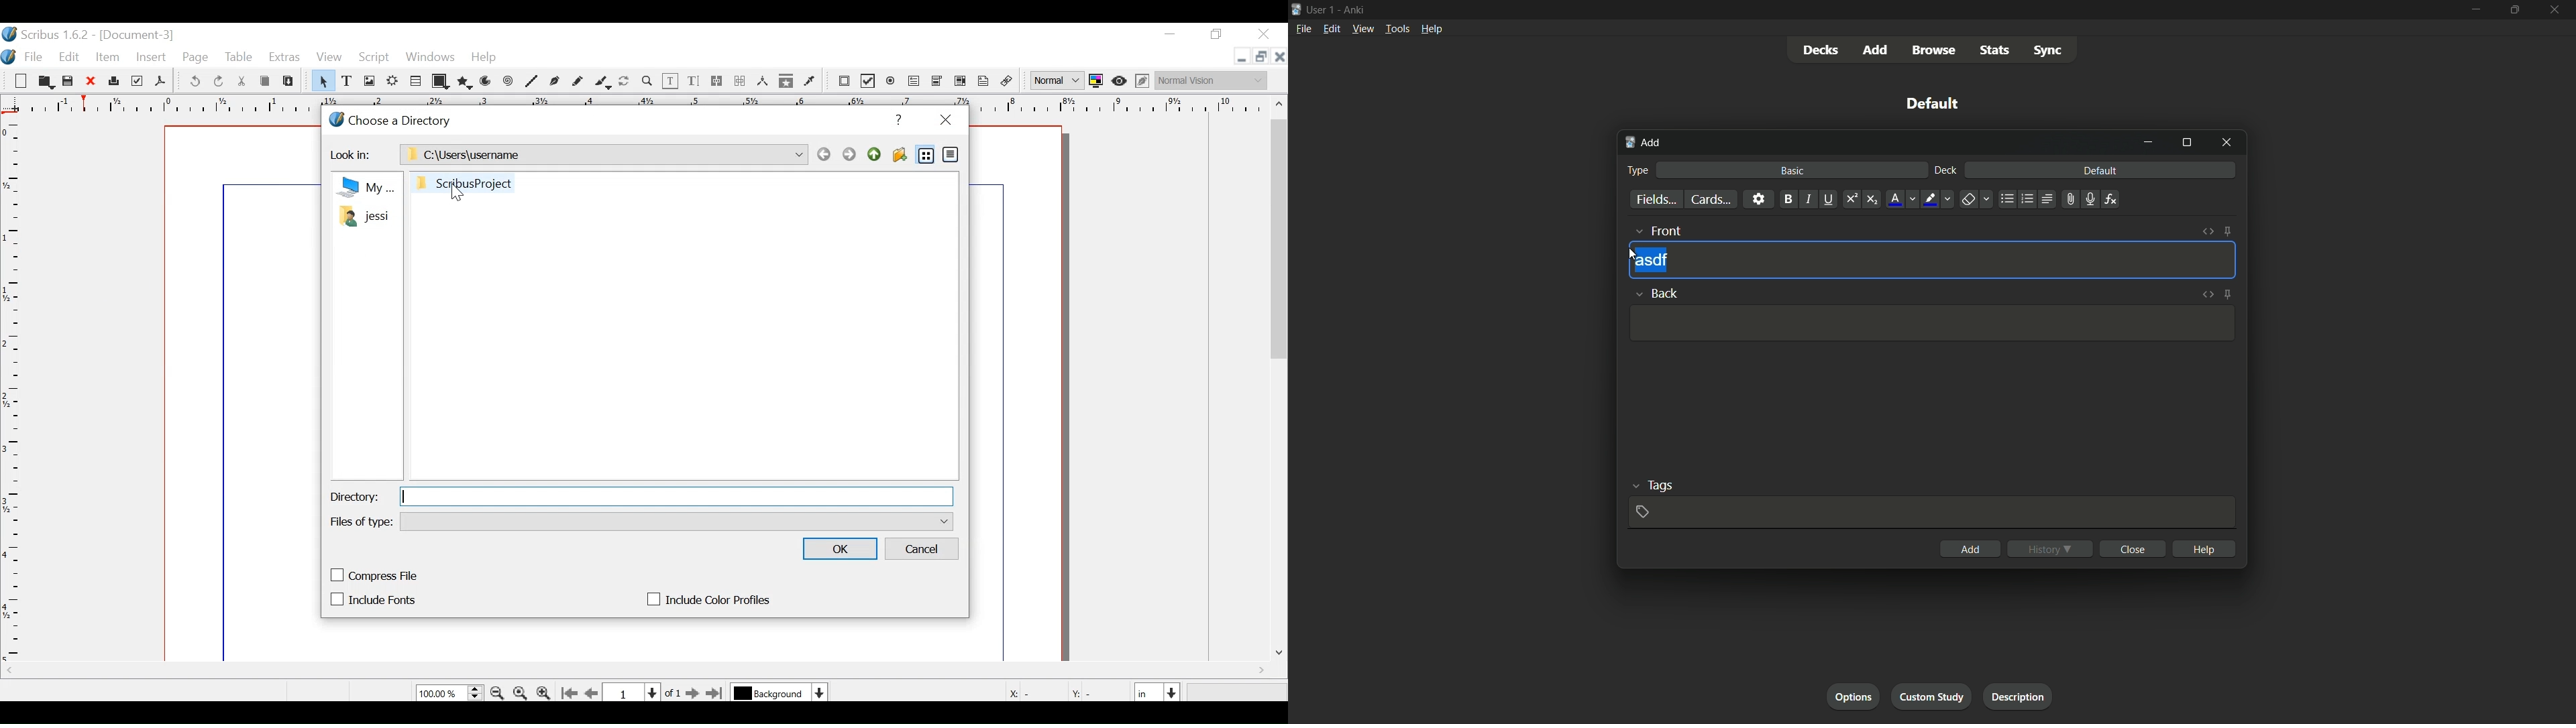 Image resolution: width=2576 pixels, height=728 pixels. I want to click on add, so click(1876, 49).